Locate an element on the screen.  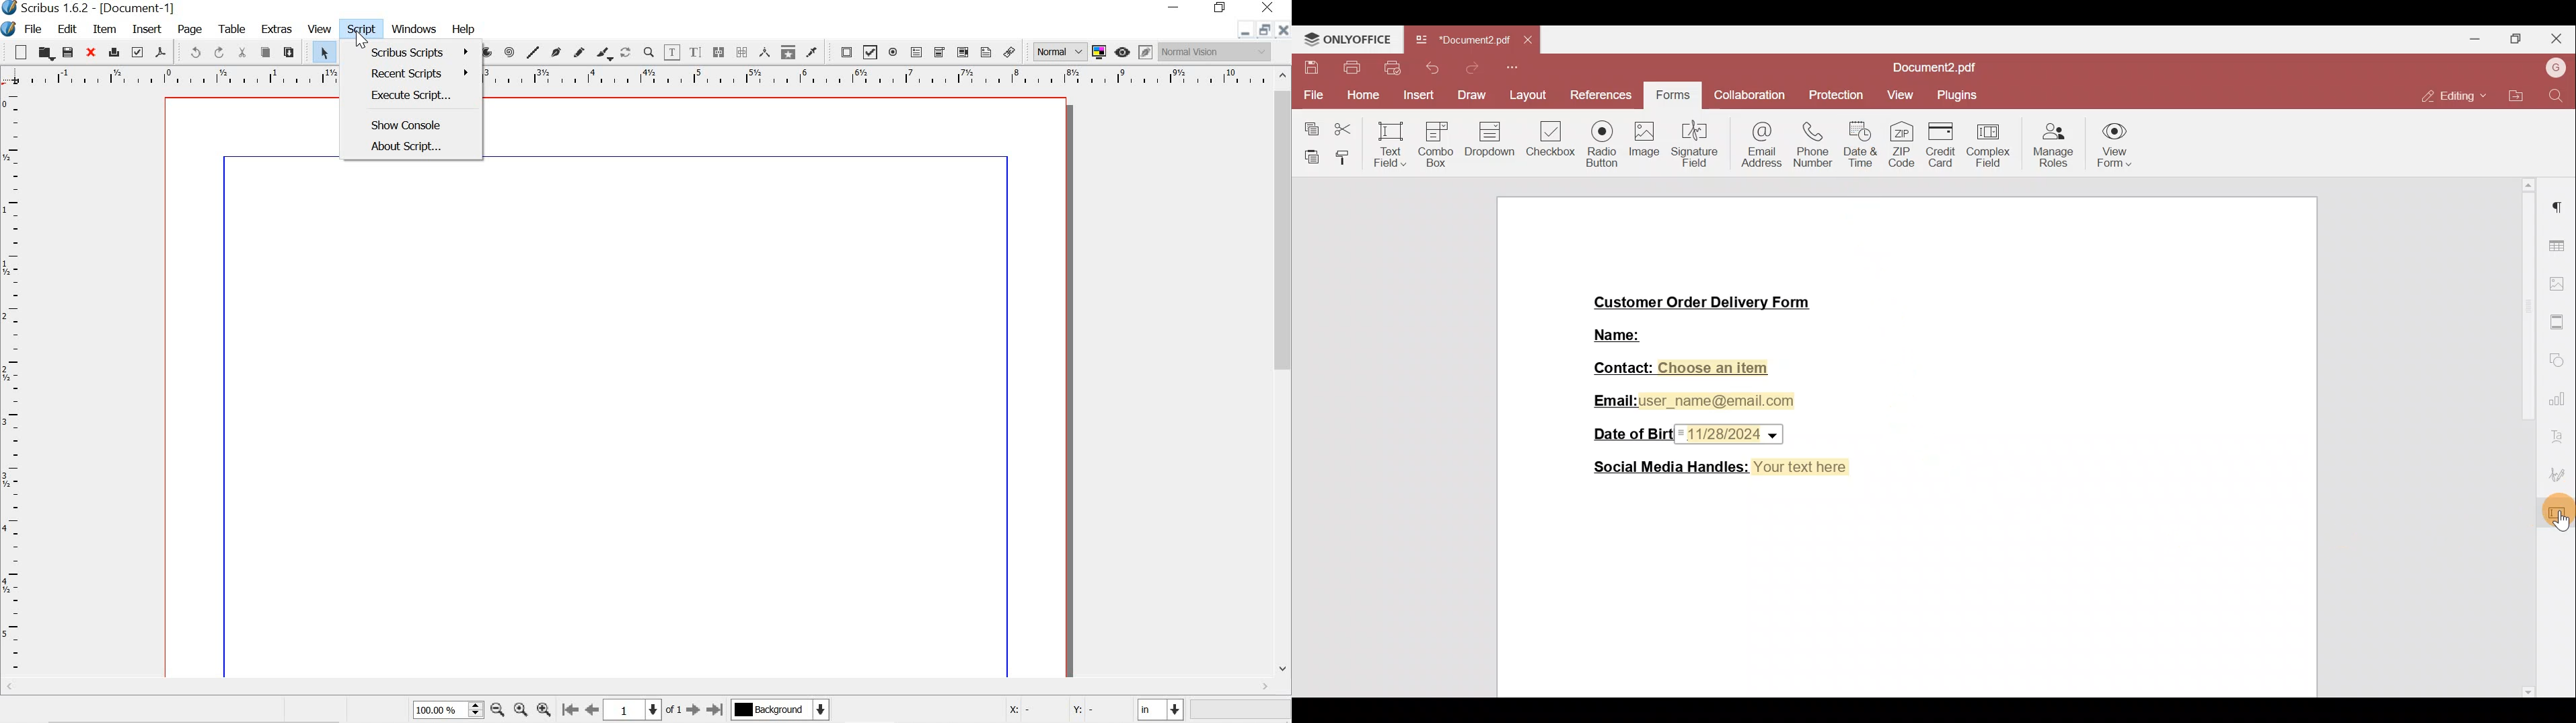
file is located at coordinates (34, 30).